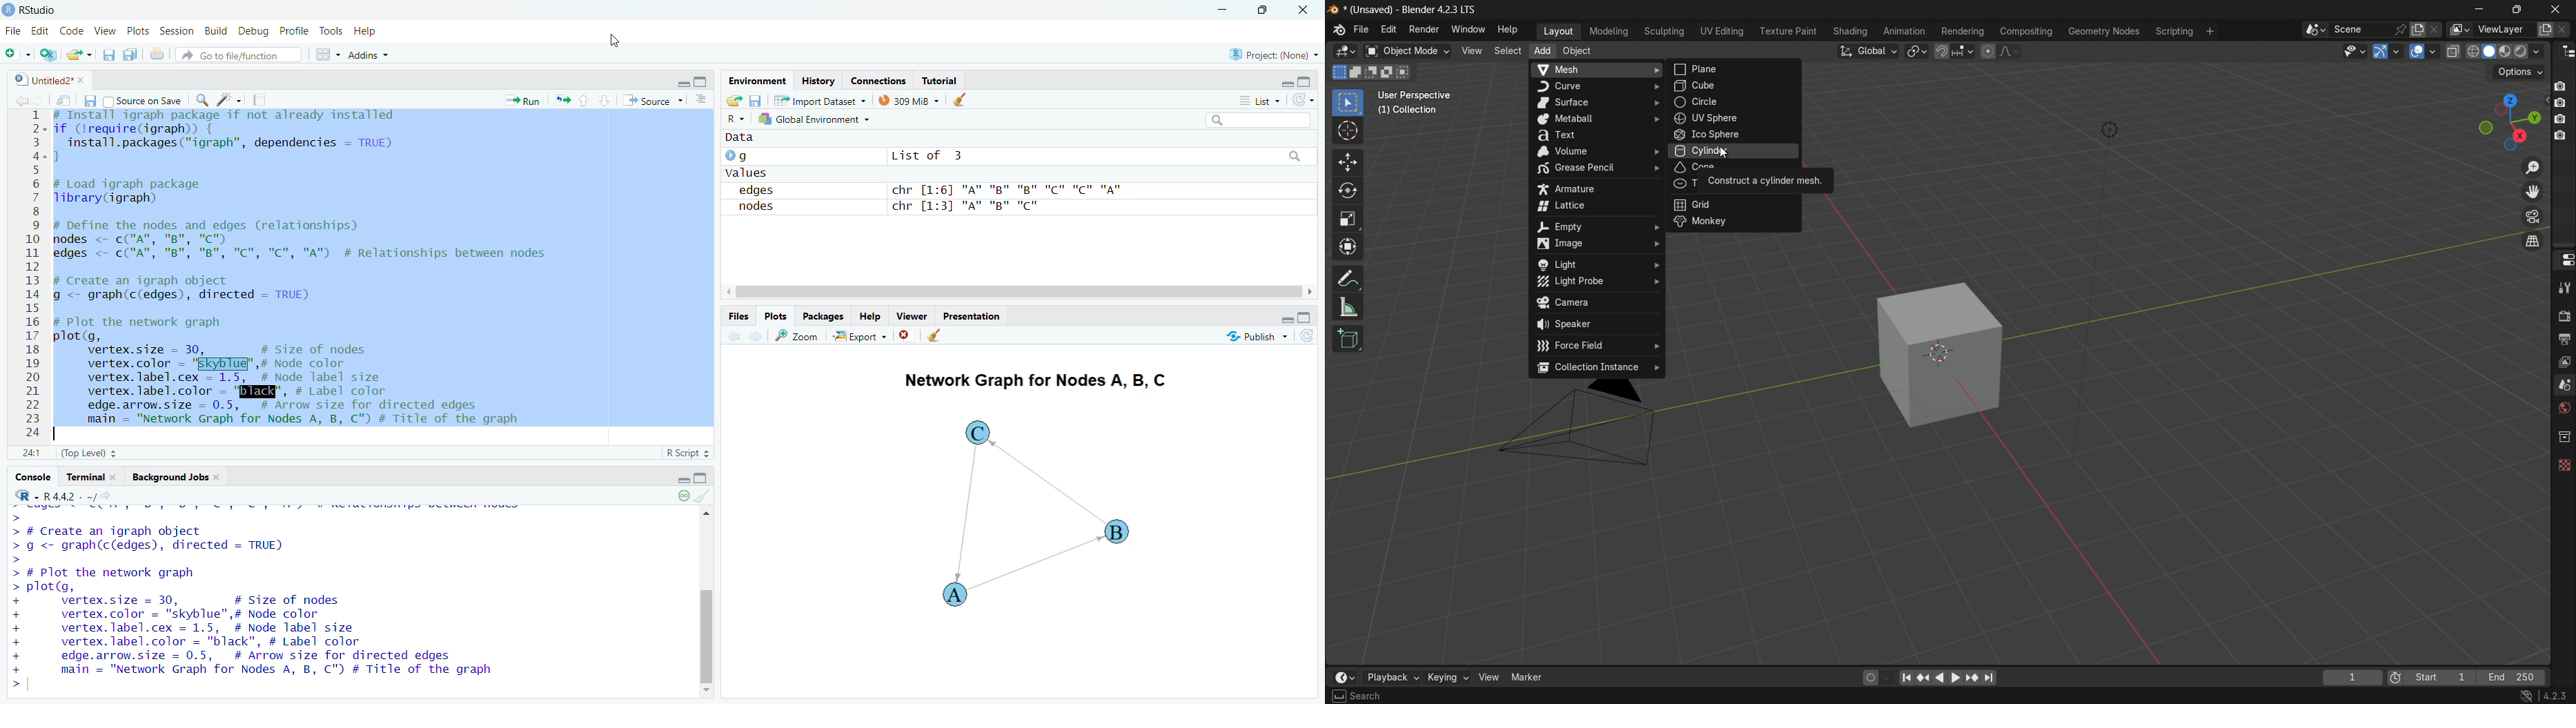  Describe the element at coordinates (175, 30) in the screenshot. I see `Session` at that location.